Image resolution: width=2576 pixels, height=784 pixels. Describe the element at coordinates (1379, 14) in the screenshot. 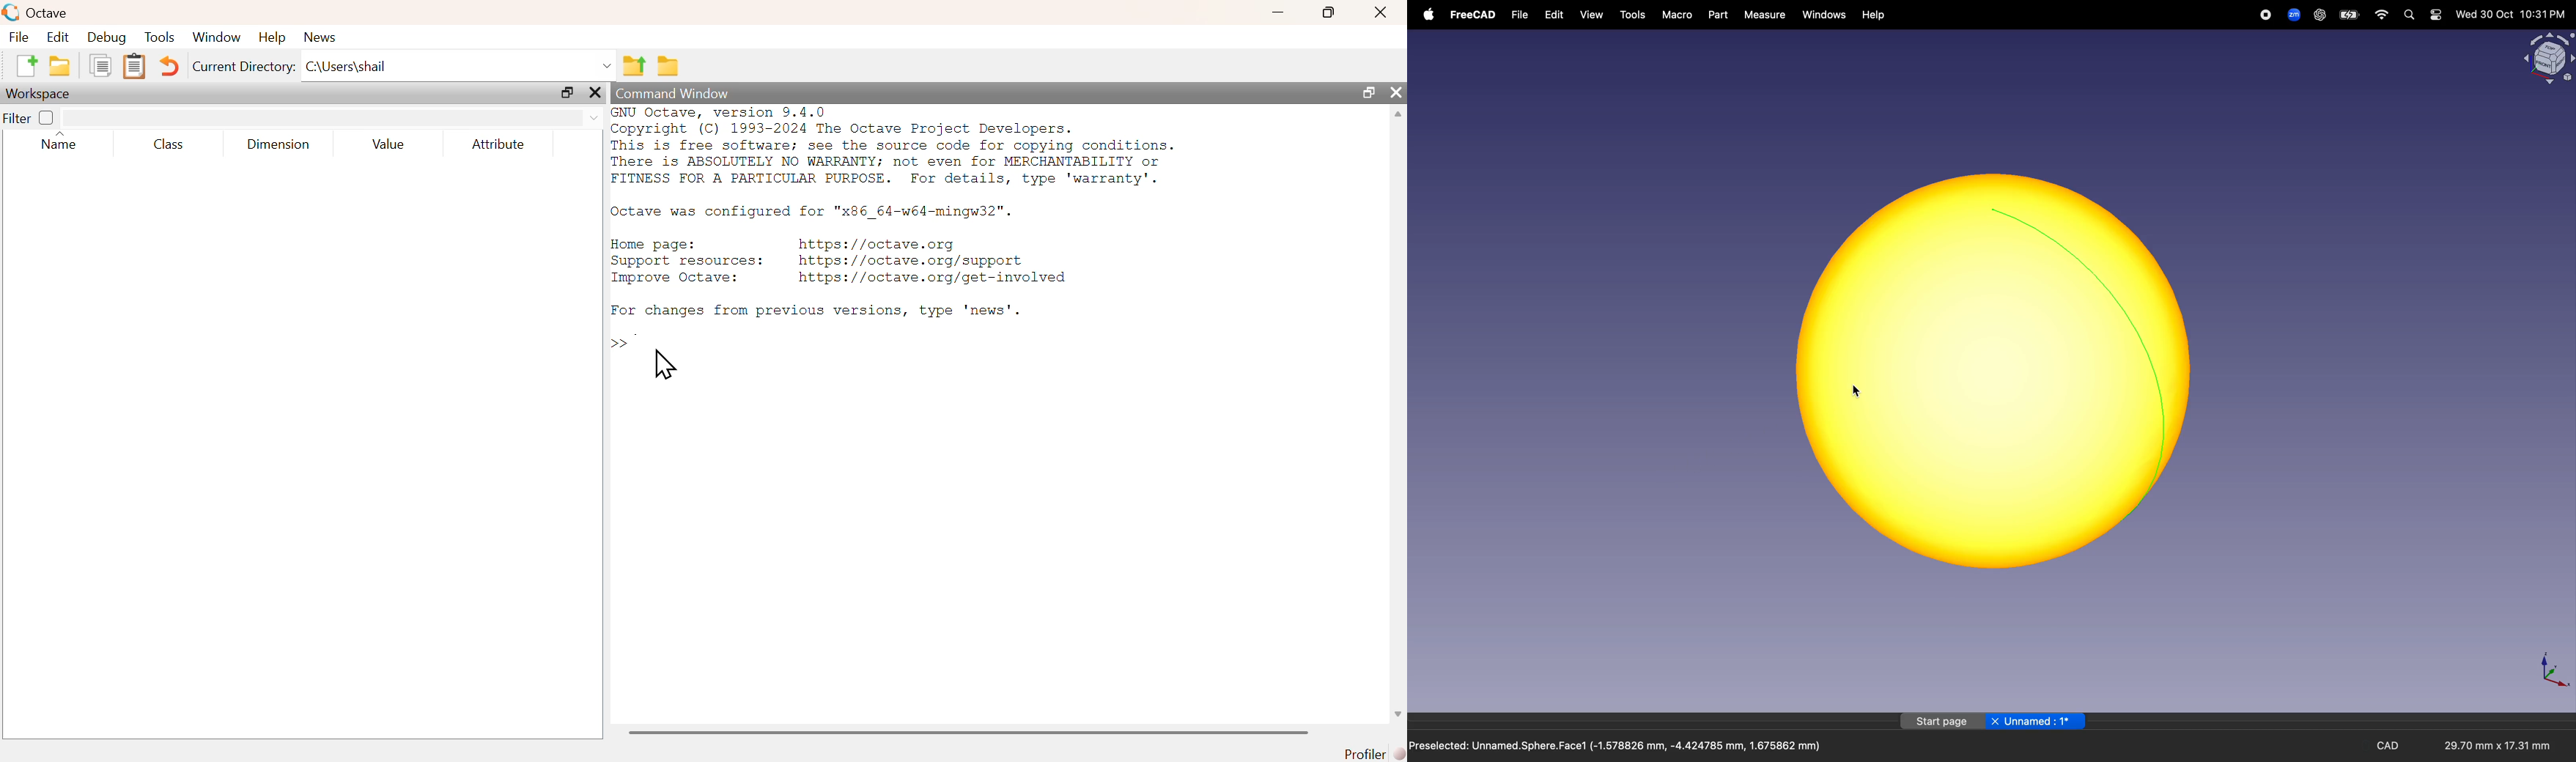

I see `close` at that location.